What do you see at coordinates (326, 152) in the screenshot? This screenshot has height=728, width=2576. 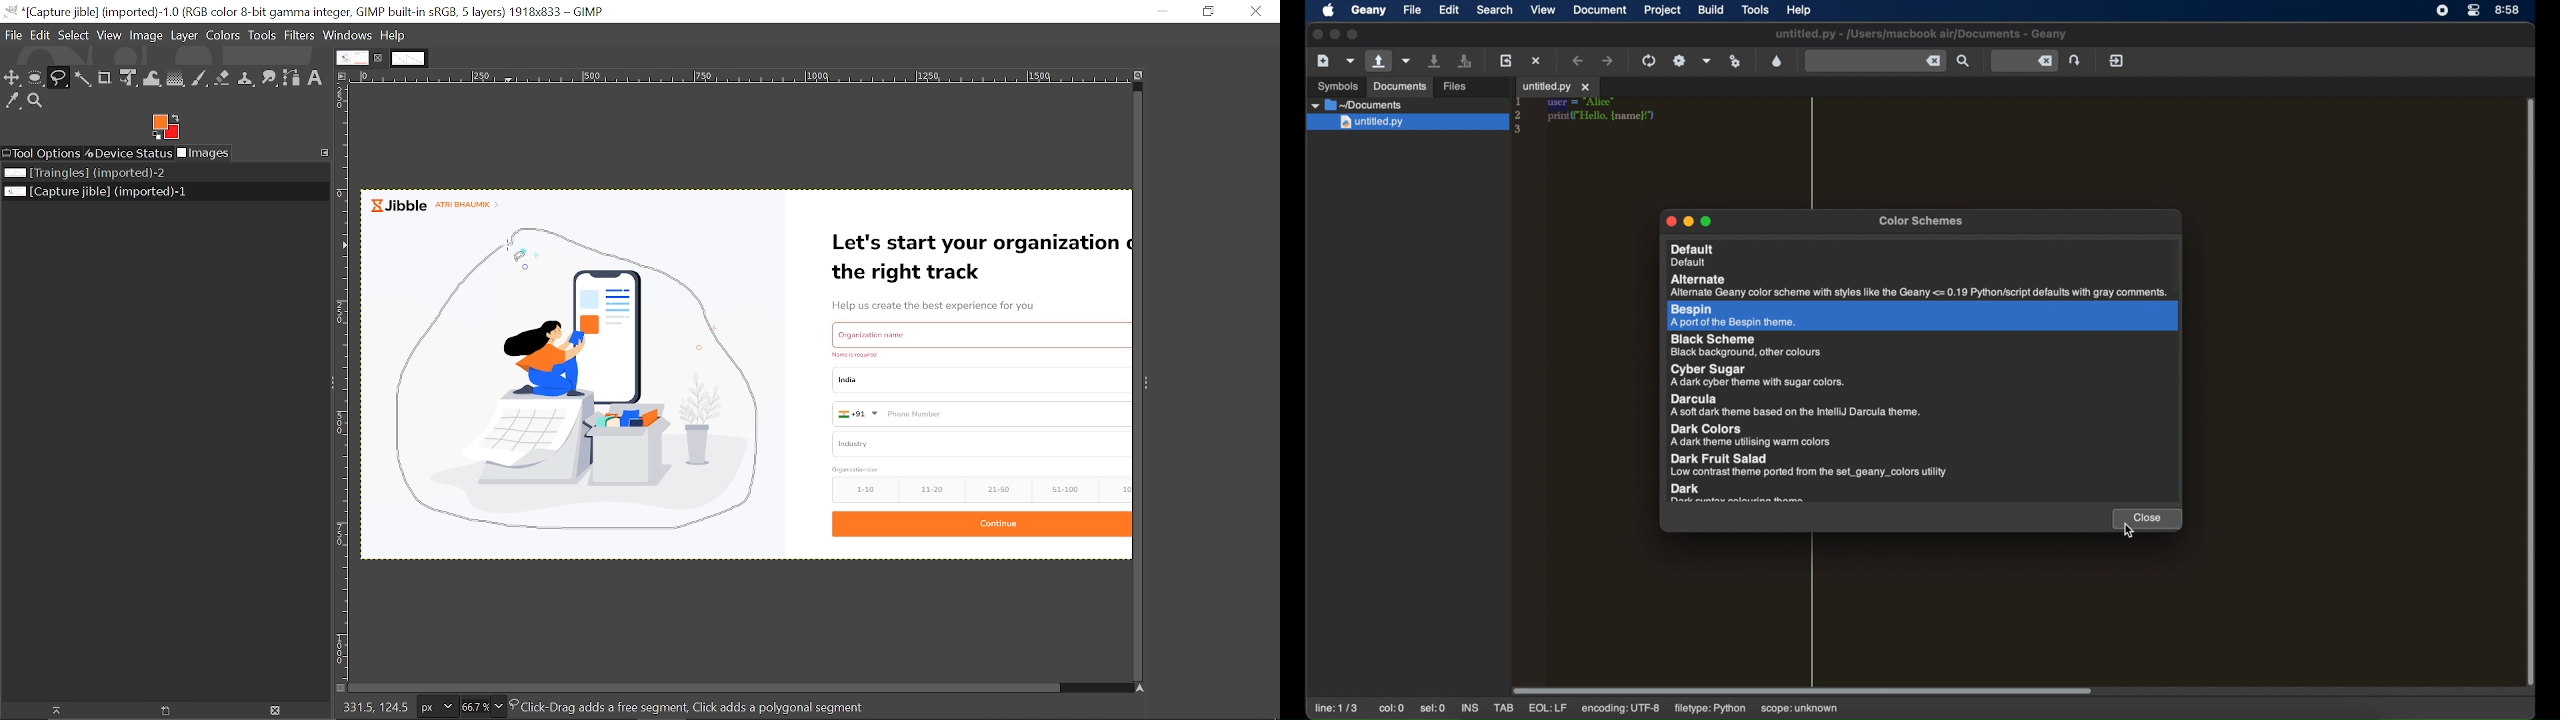 I see `Configure this tab` at bounding box center [326, 152].